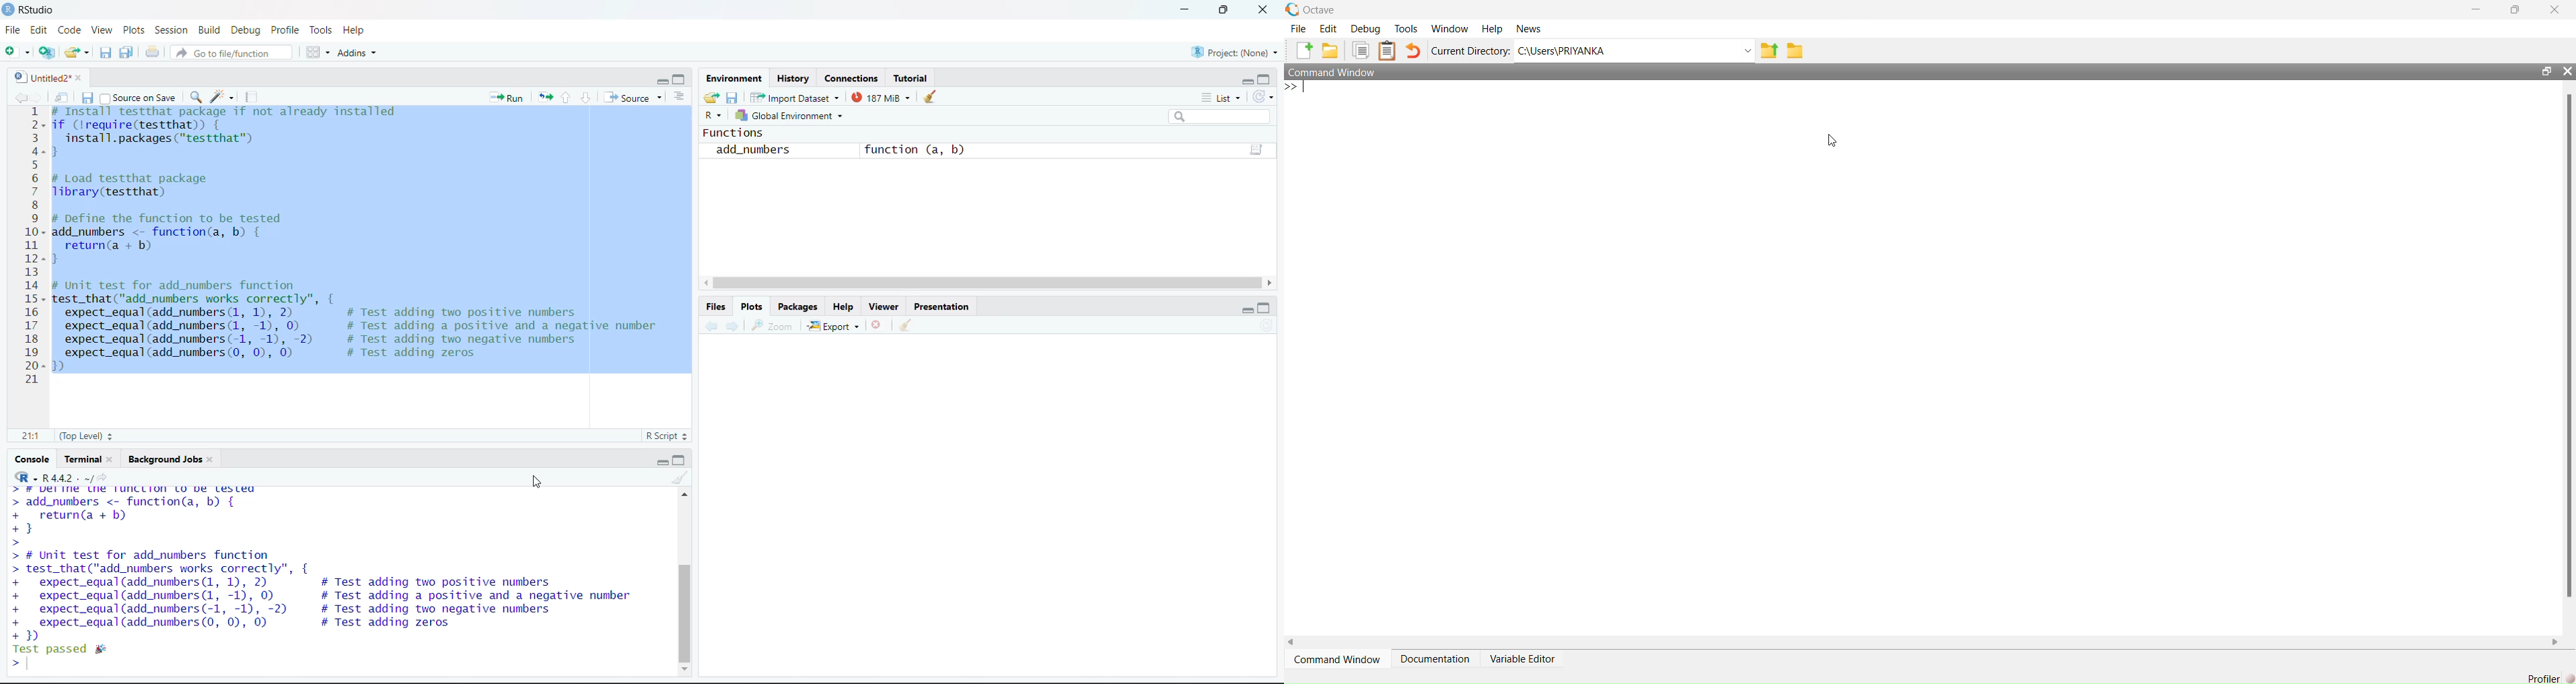 This screenshot has width=2576, height=700. Describe the element at coordinates (77, 52) in the screenshot. I see `open an existing file` at that location.